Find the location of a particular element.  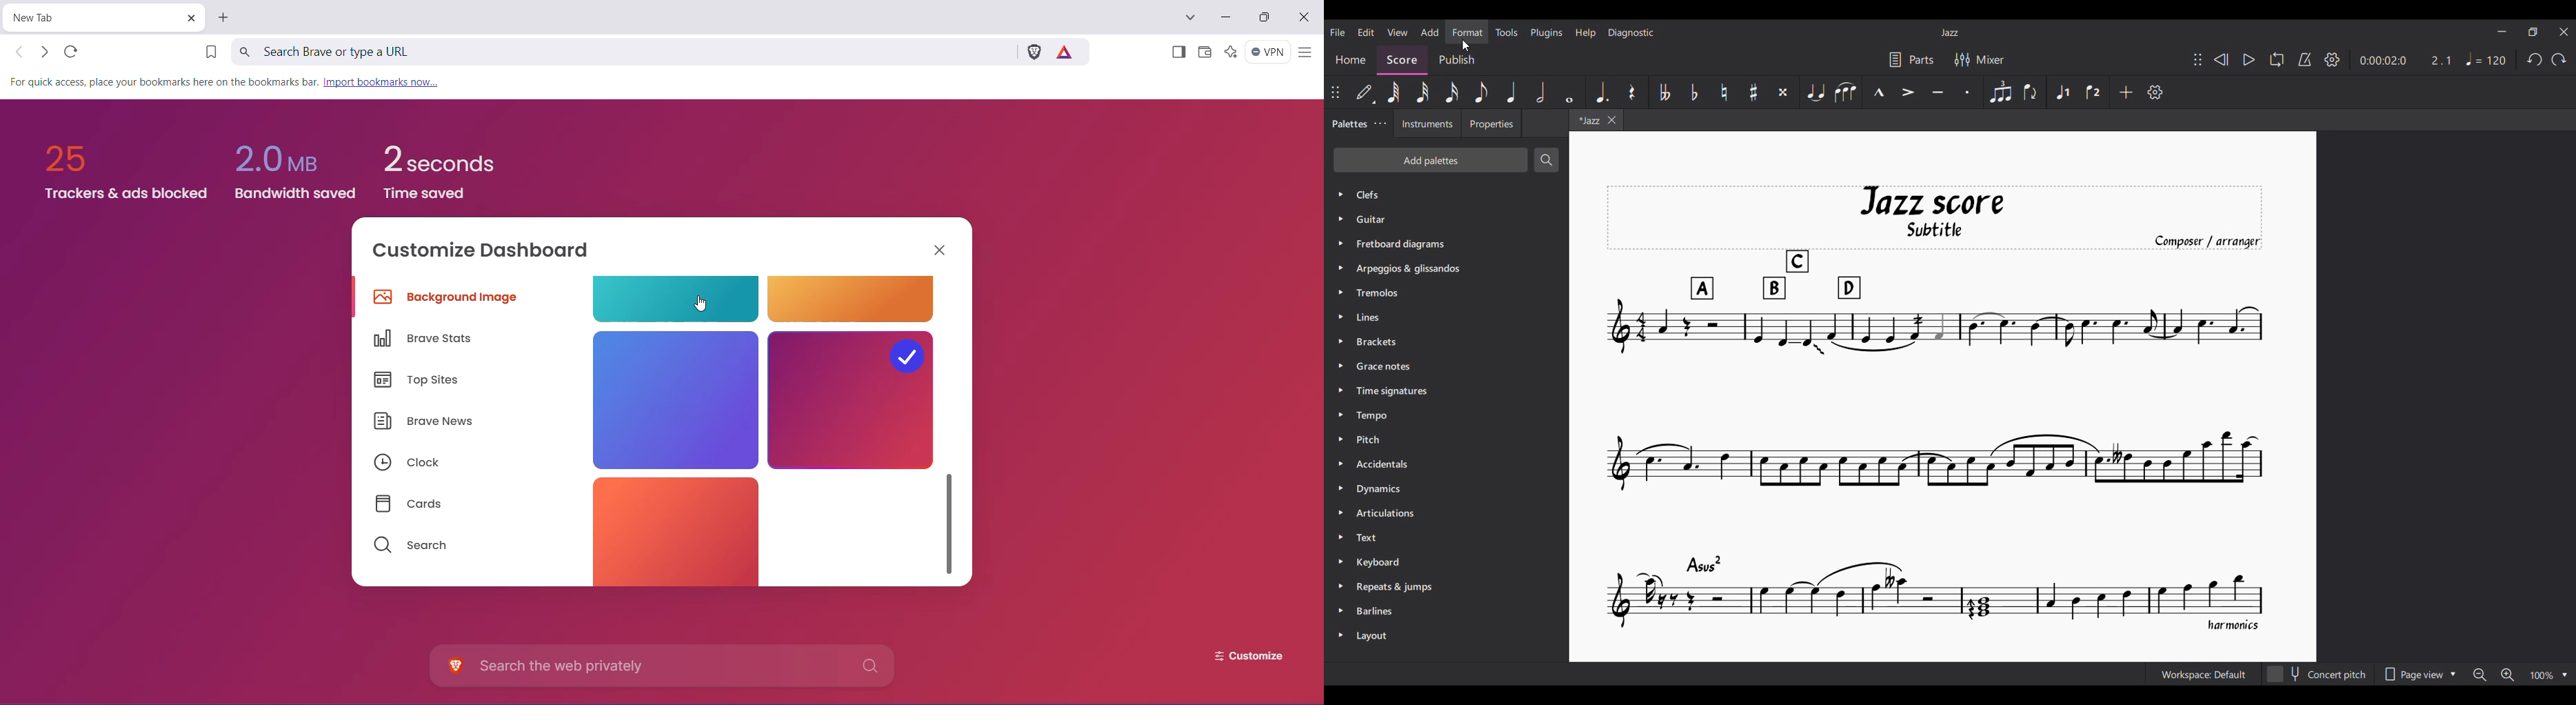

Plugins menu is located at coordinates (1546, 33).